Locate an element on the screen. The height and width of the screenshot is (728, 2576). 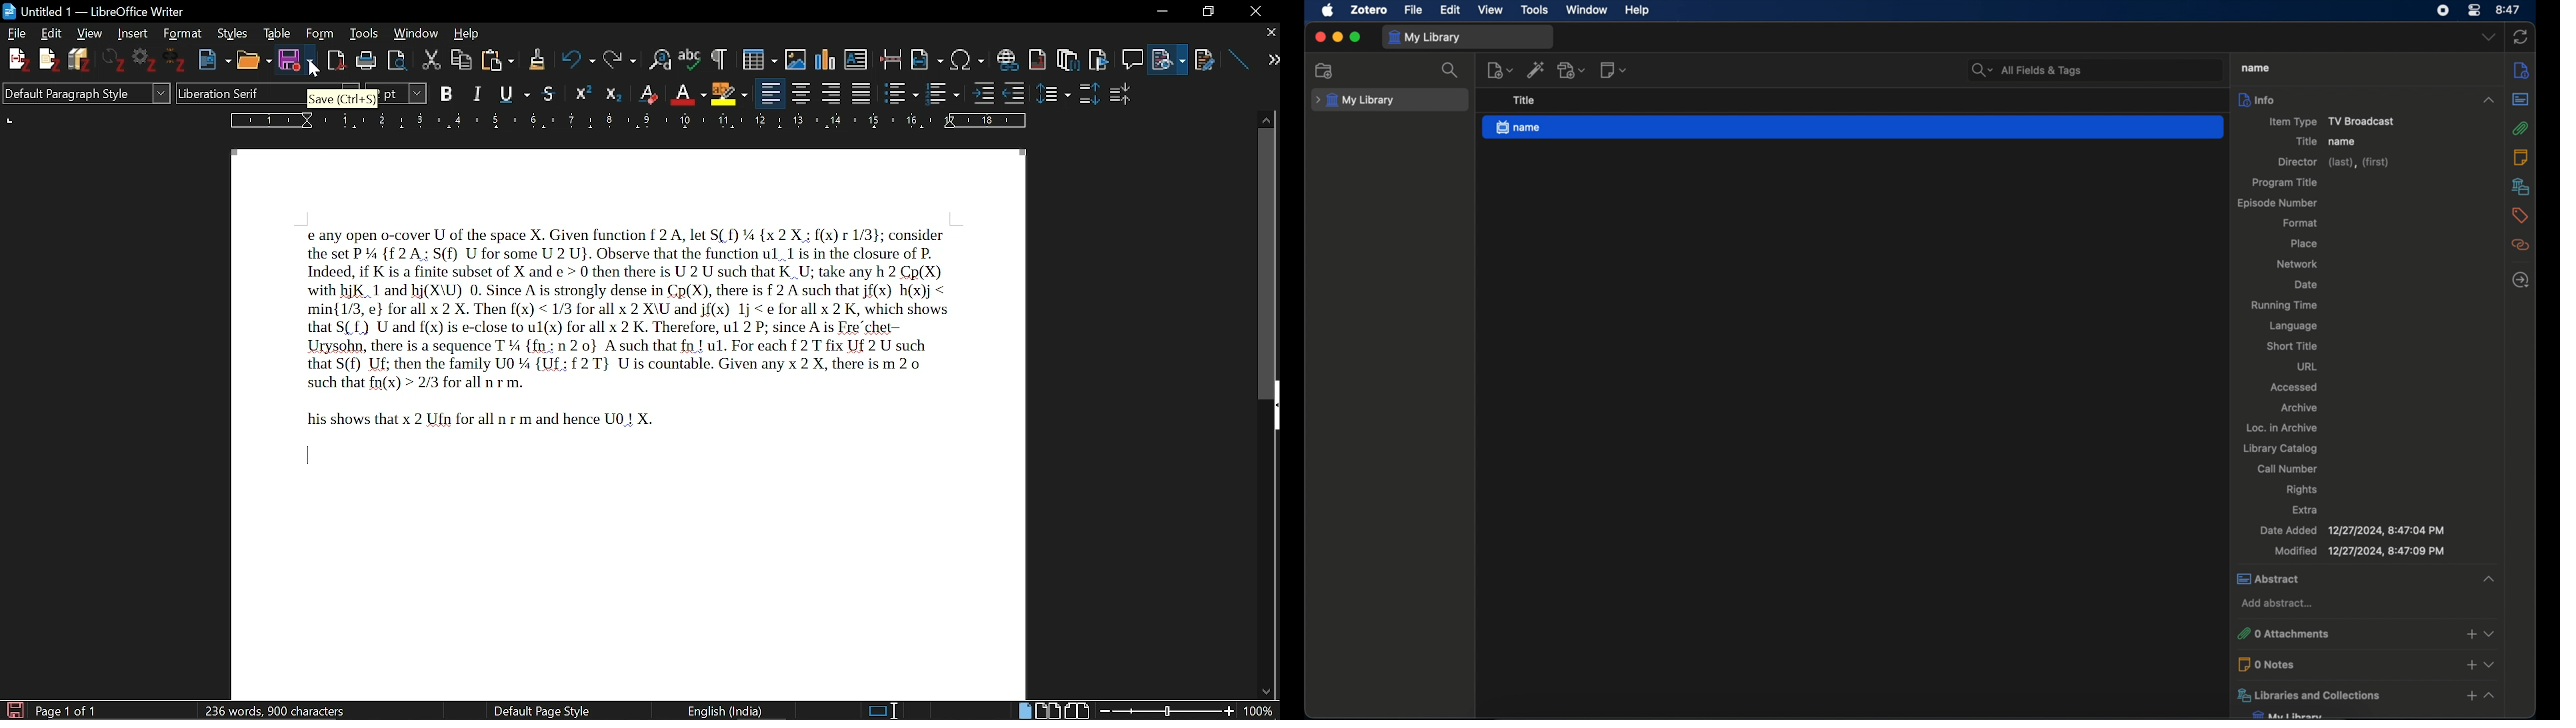
cursor is located at coordinates (307, 73).